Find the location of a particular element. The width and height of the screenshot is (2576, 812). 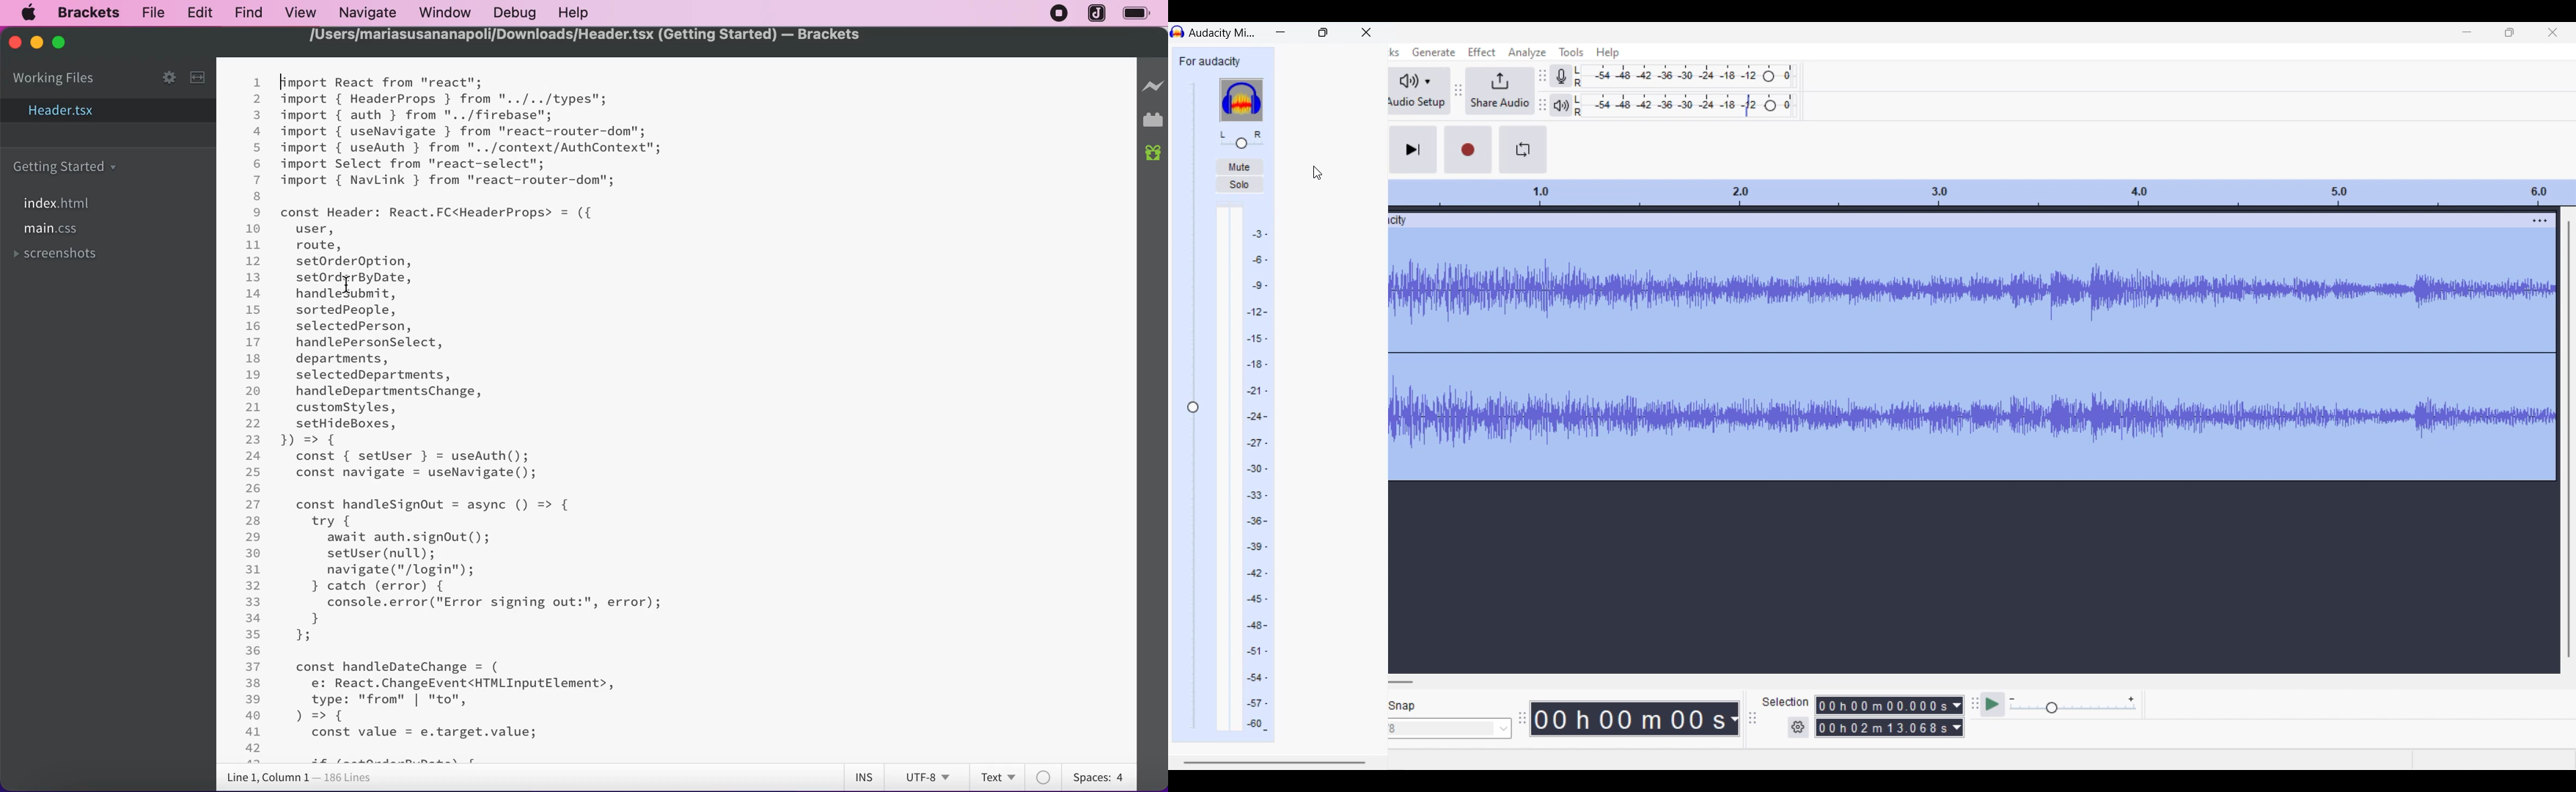

color is located at coordinates (1047, 778).